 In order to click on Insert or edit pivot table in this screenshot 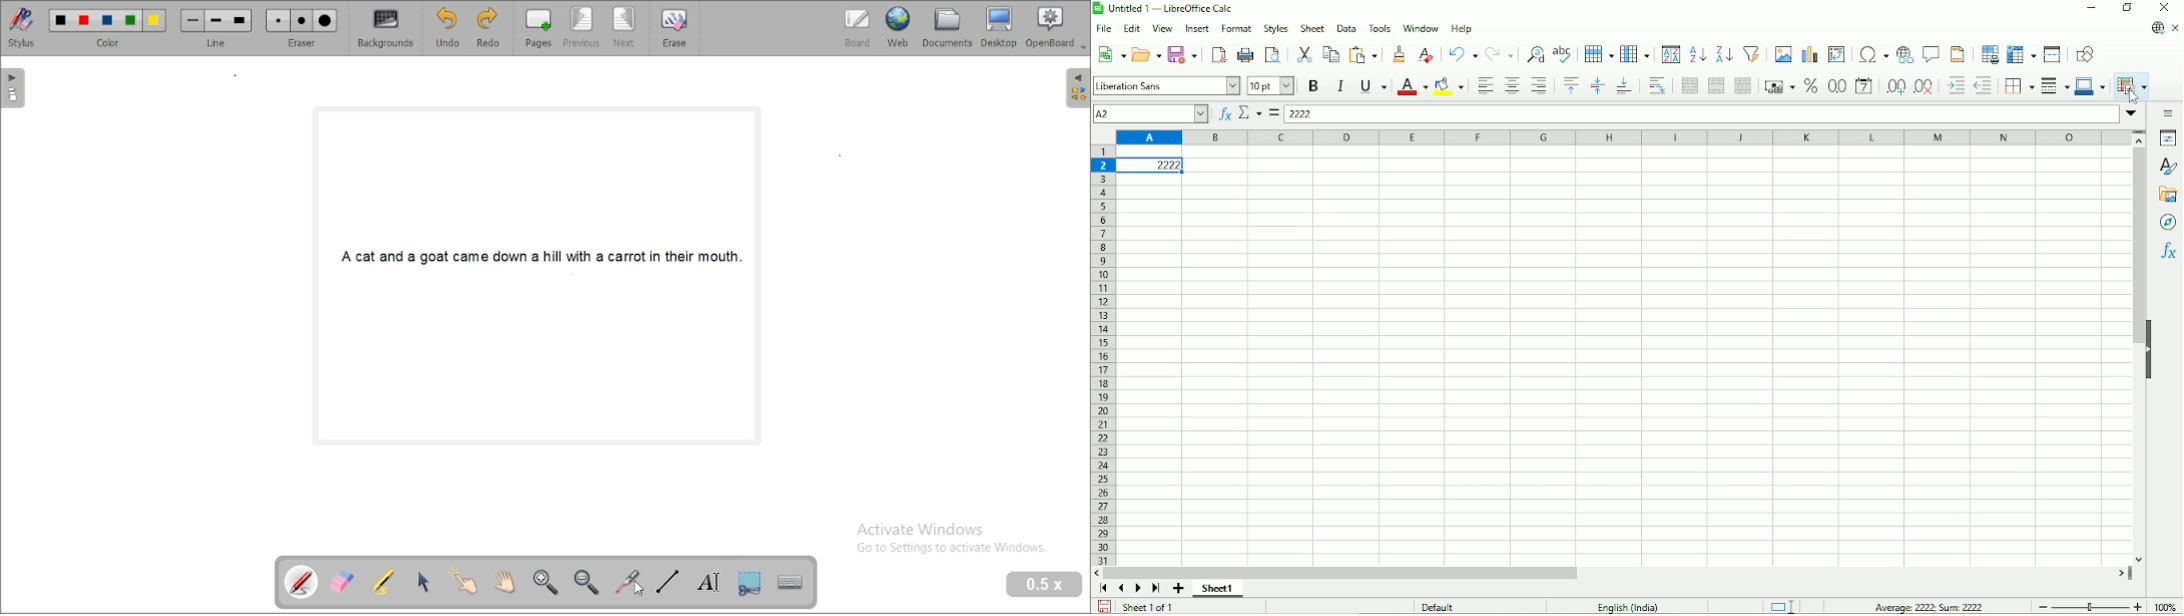, I will do `click(1837, 54)`.